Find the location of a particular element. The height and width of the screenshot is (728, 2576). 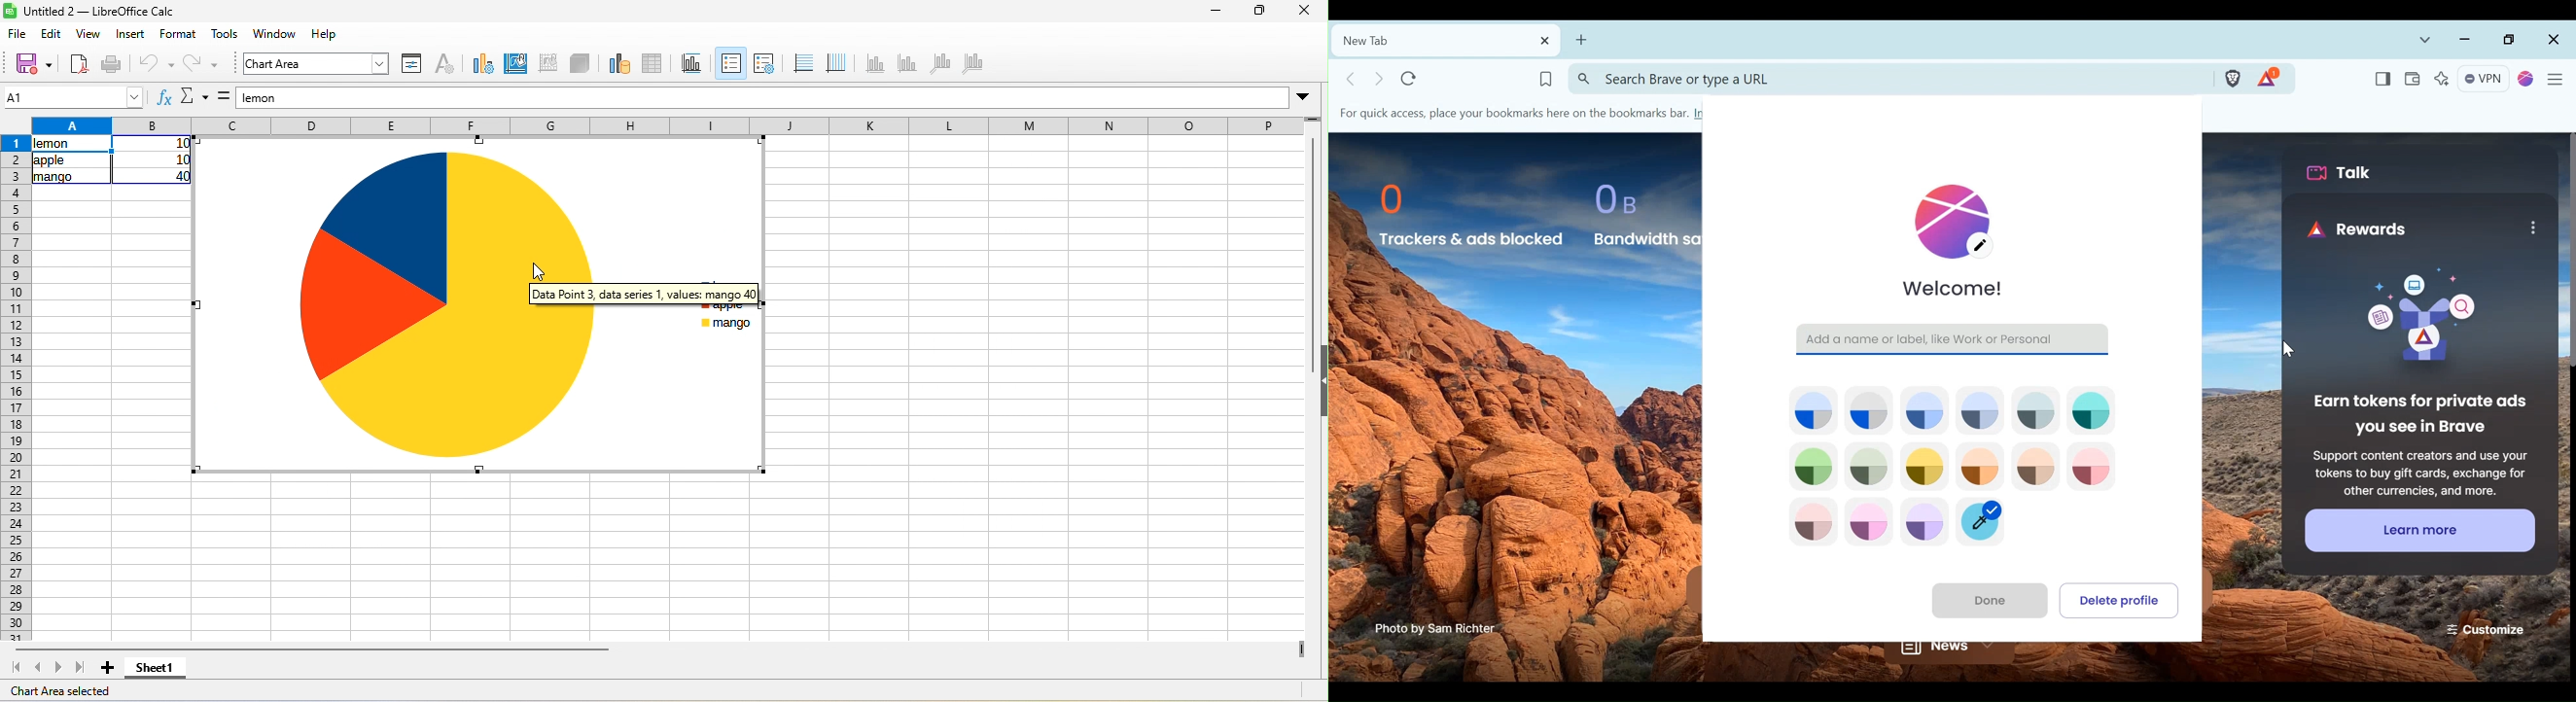

column headings is located at coordinates (667, 123).